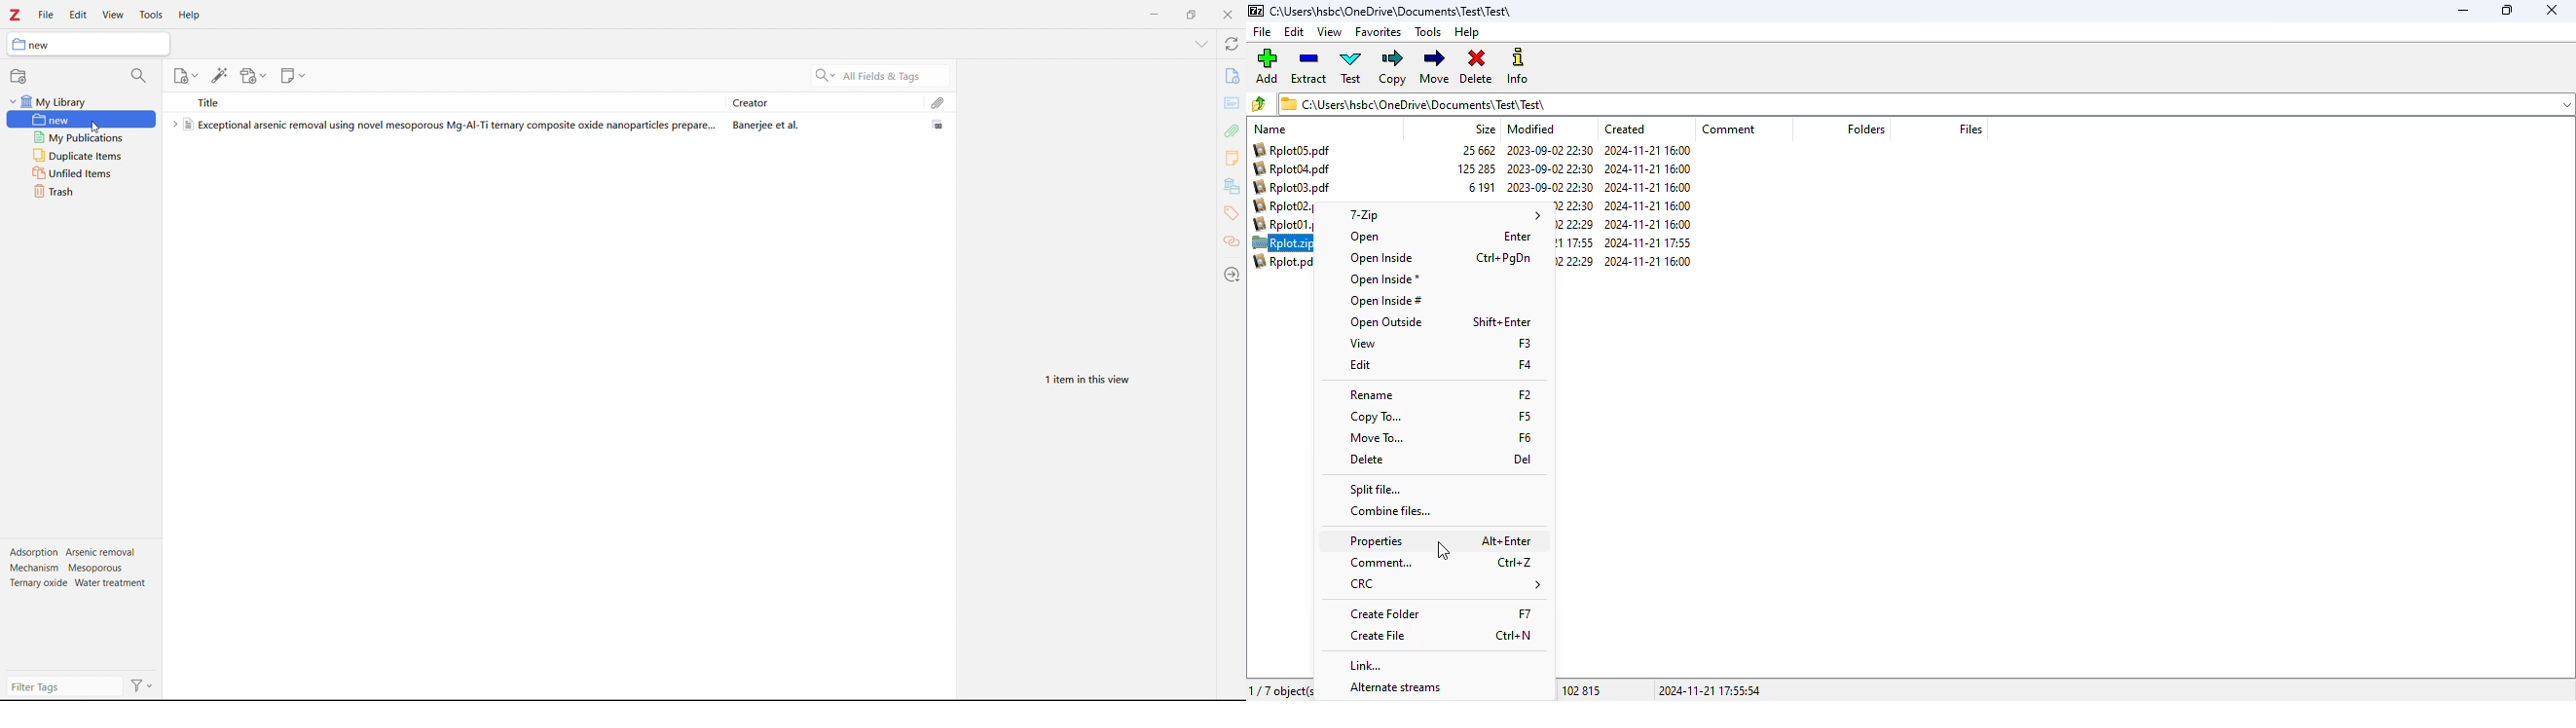 The image size is (2576, 728). What do you see at coordinates (138, 75) in the screenshot?
I see `filter collections` at bounding box center [138, 75].